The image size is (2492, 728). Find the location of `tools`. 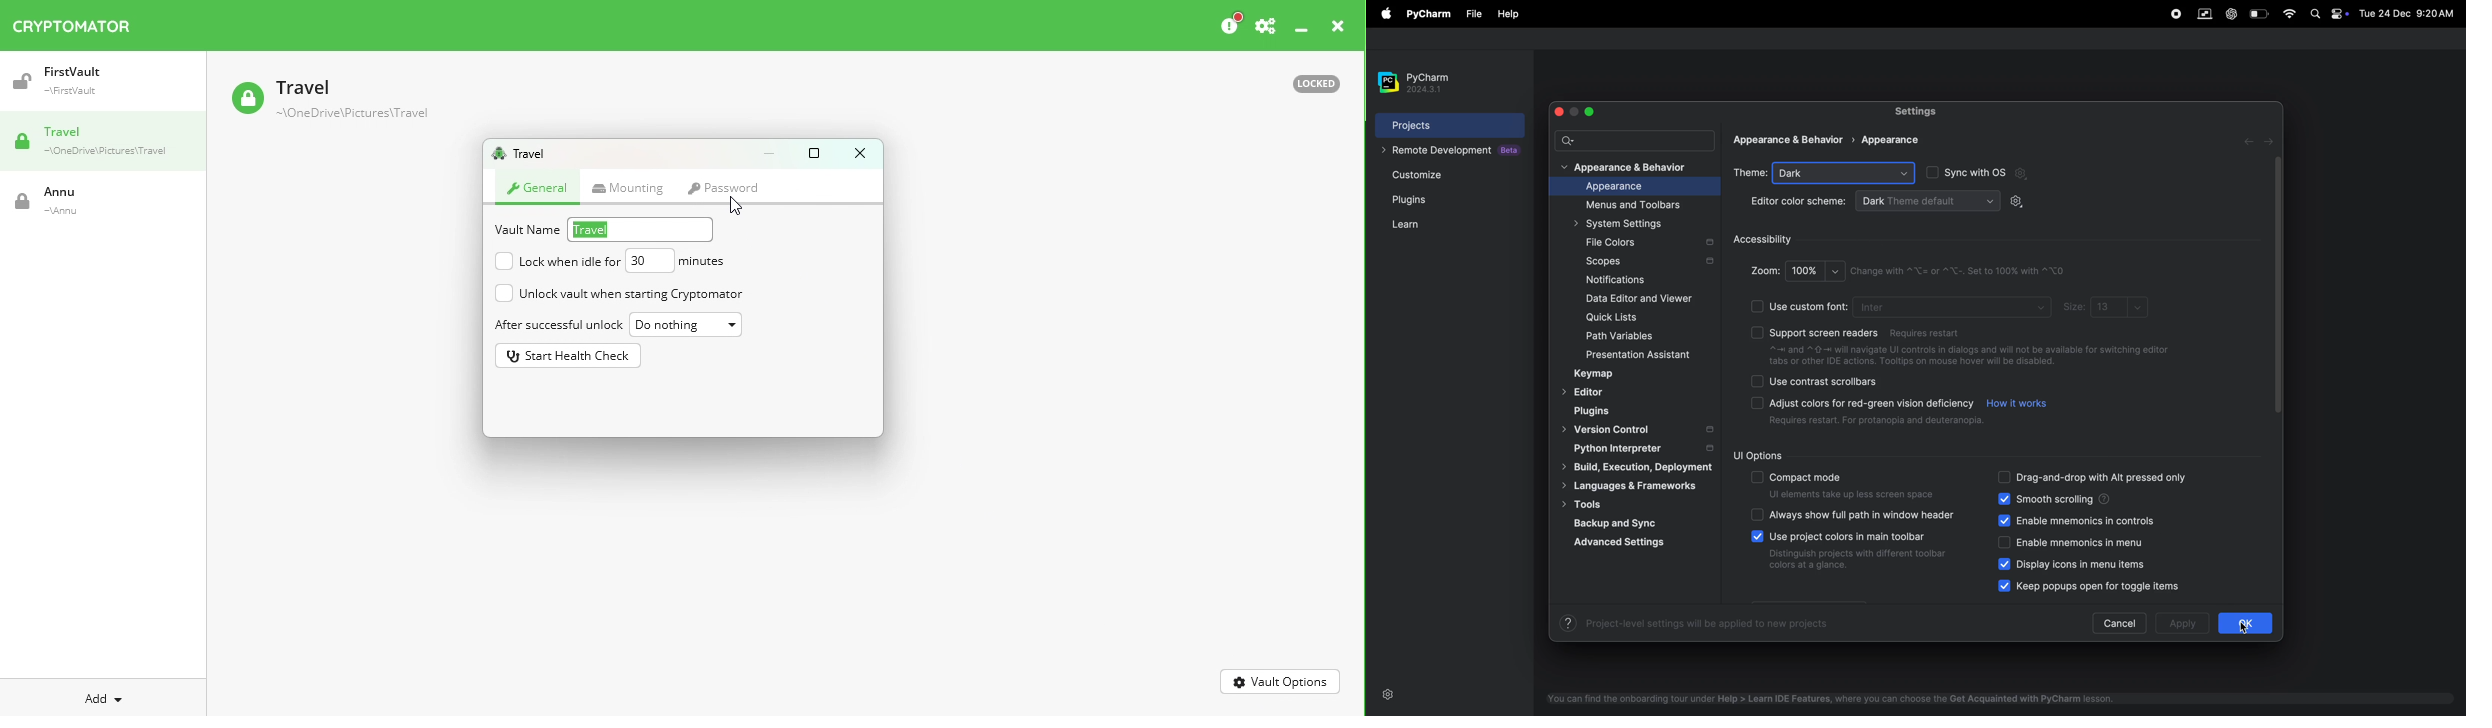

tools is located at coordinates (1604, 504).